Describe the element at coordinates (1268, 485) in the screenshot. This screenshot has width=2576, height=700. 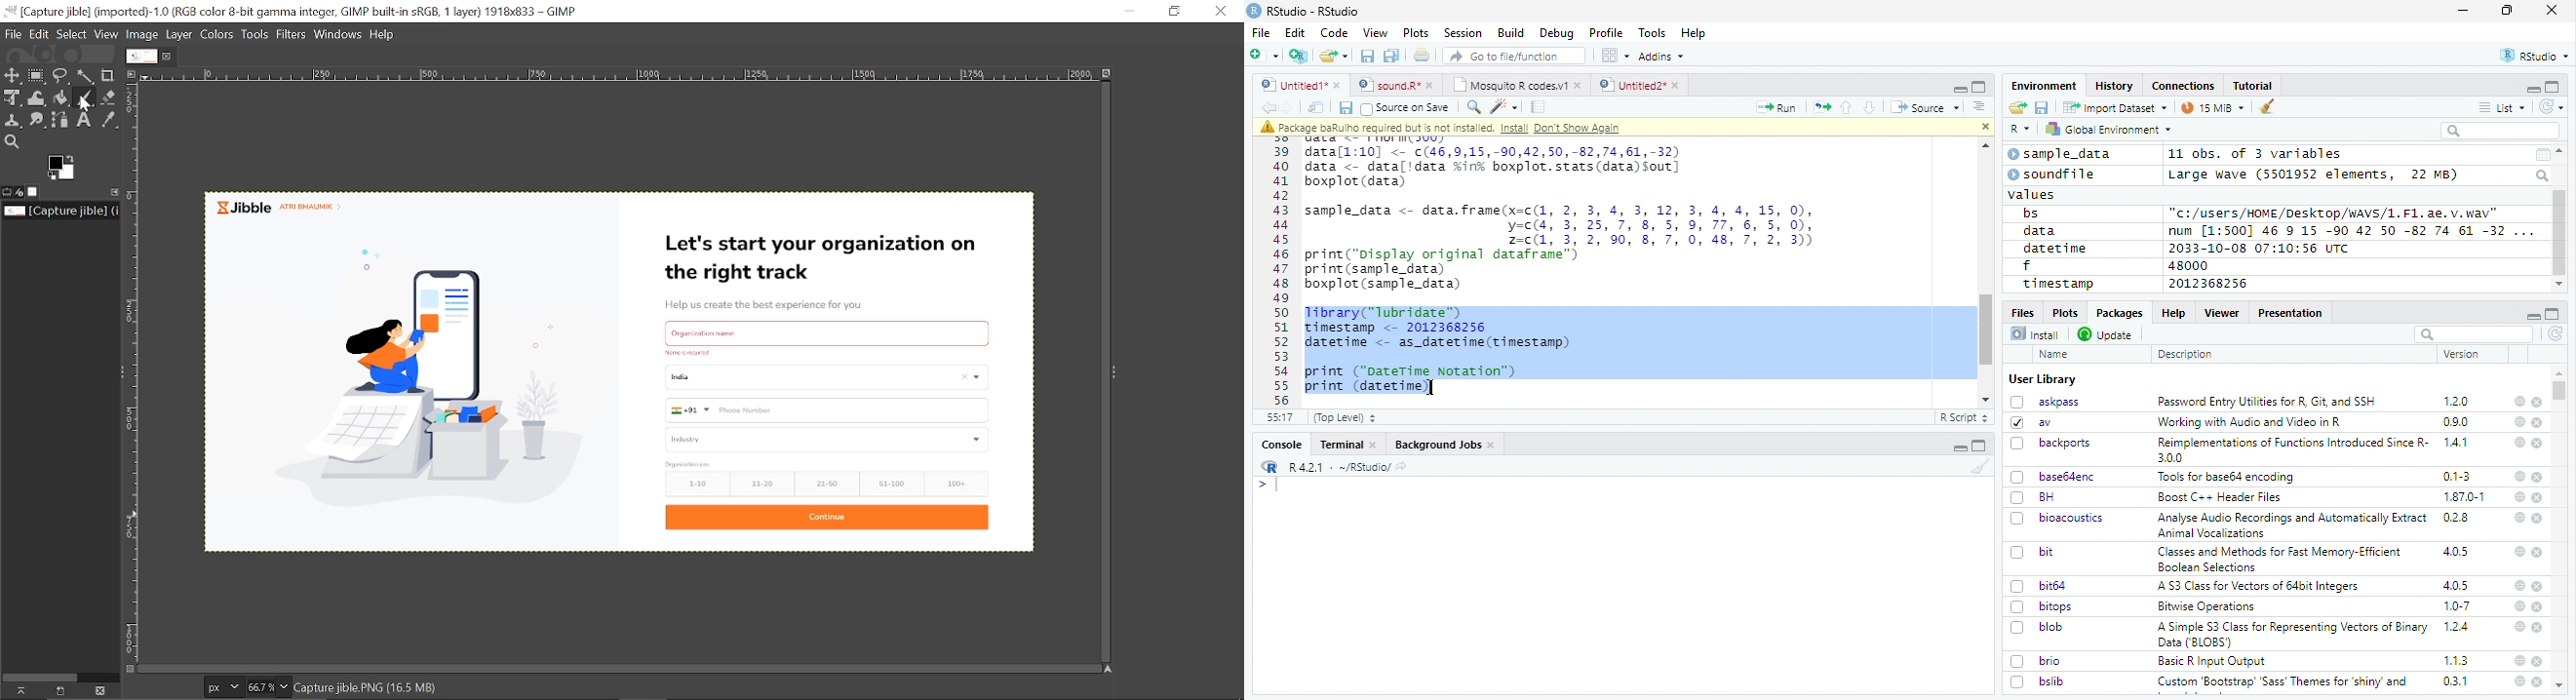
I see `typing cursor` at that location.